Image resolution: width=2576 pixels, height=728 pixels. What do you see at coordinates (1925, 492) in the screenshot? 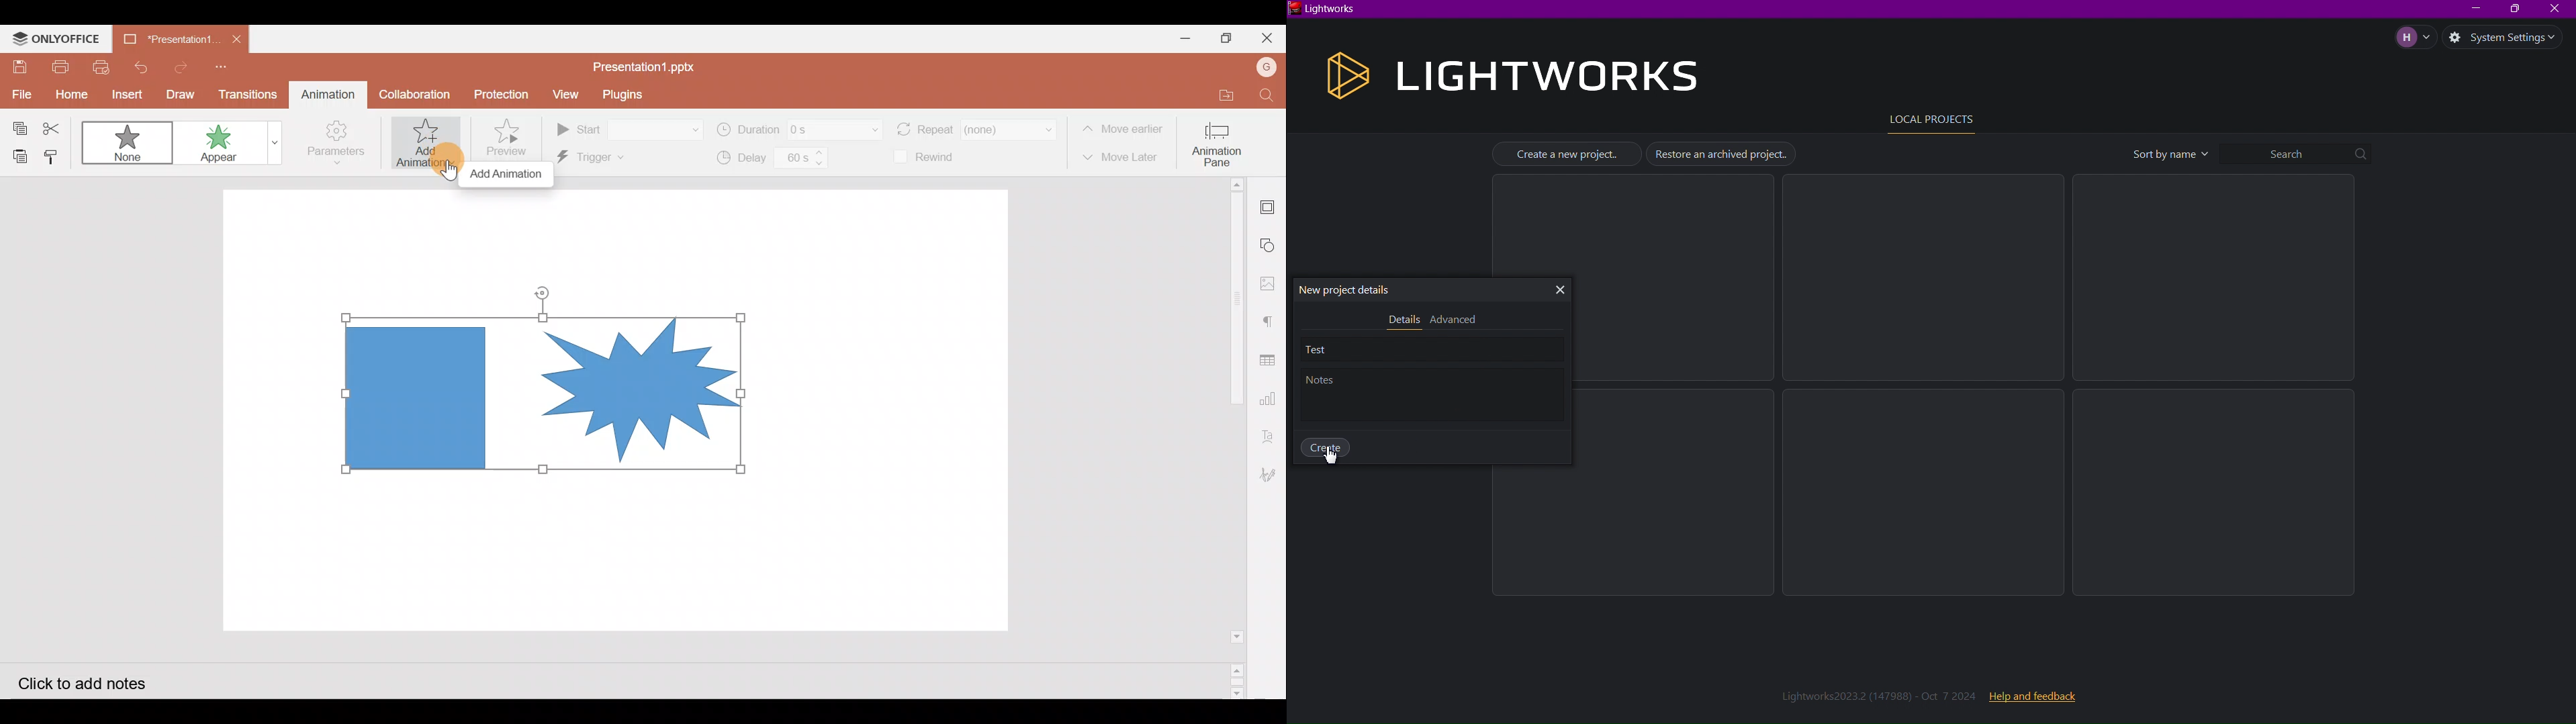
I see `Empty Project` at bounding box center [1925, 492].